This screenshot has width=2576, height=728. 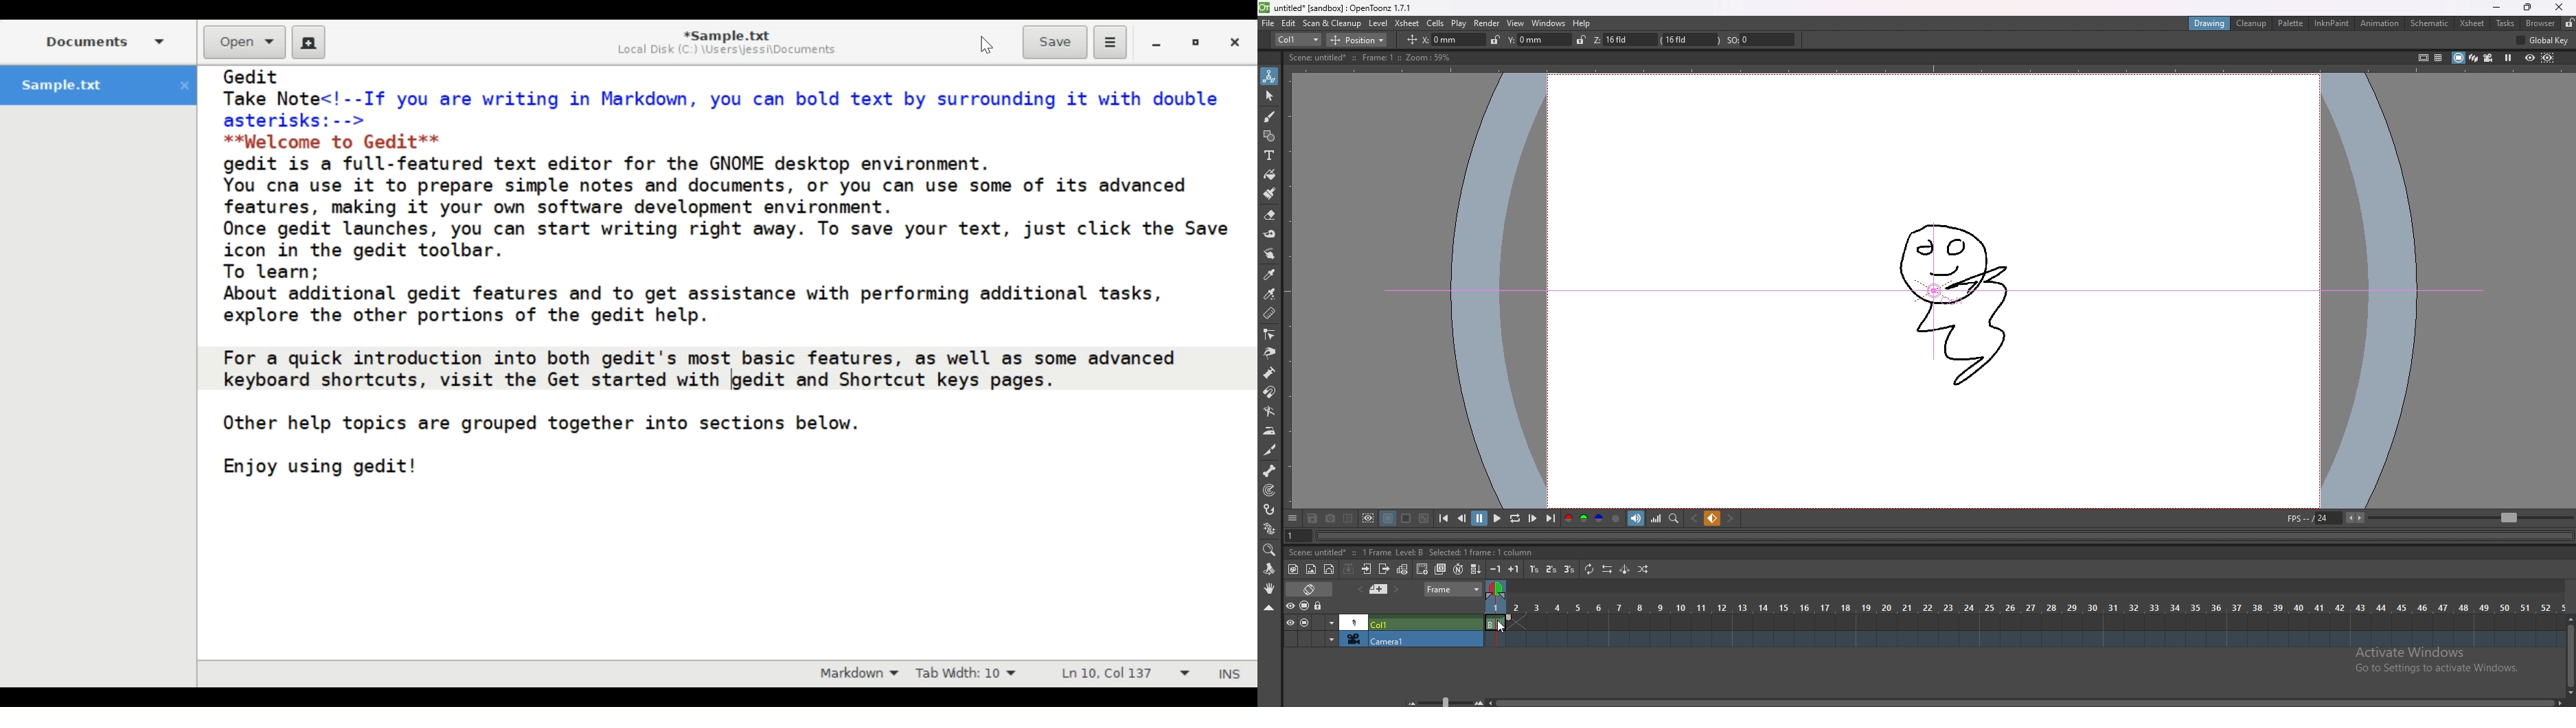 What do you see at coordinates (1269, 312) in the screenshot?
I see `ruler` at bounding box center [1269, 312].